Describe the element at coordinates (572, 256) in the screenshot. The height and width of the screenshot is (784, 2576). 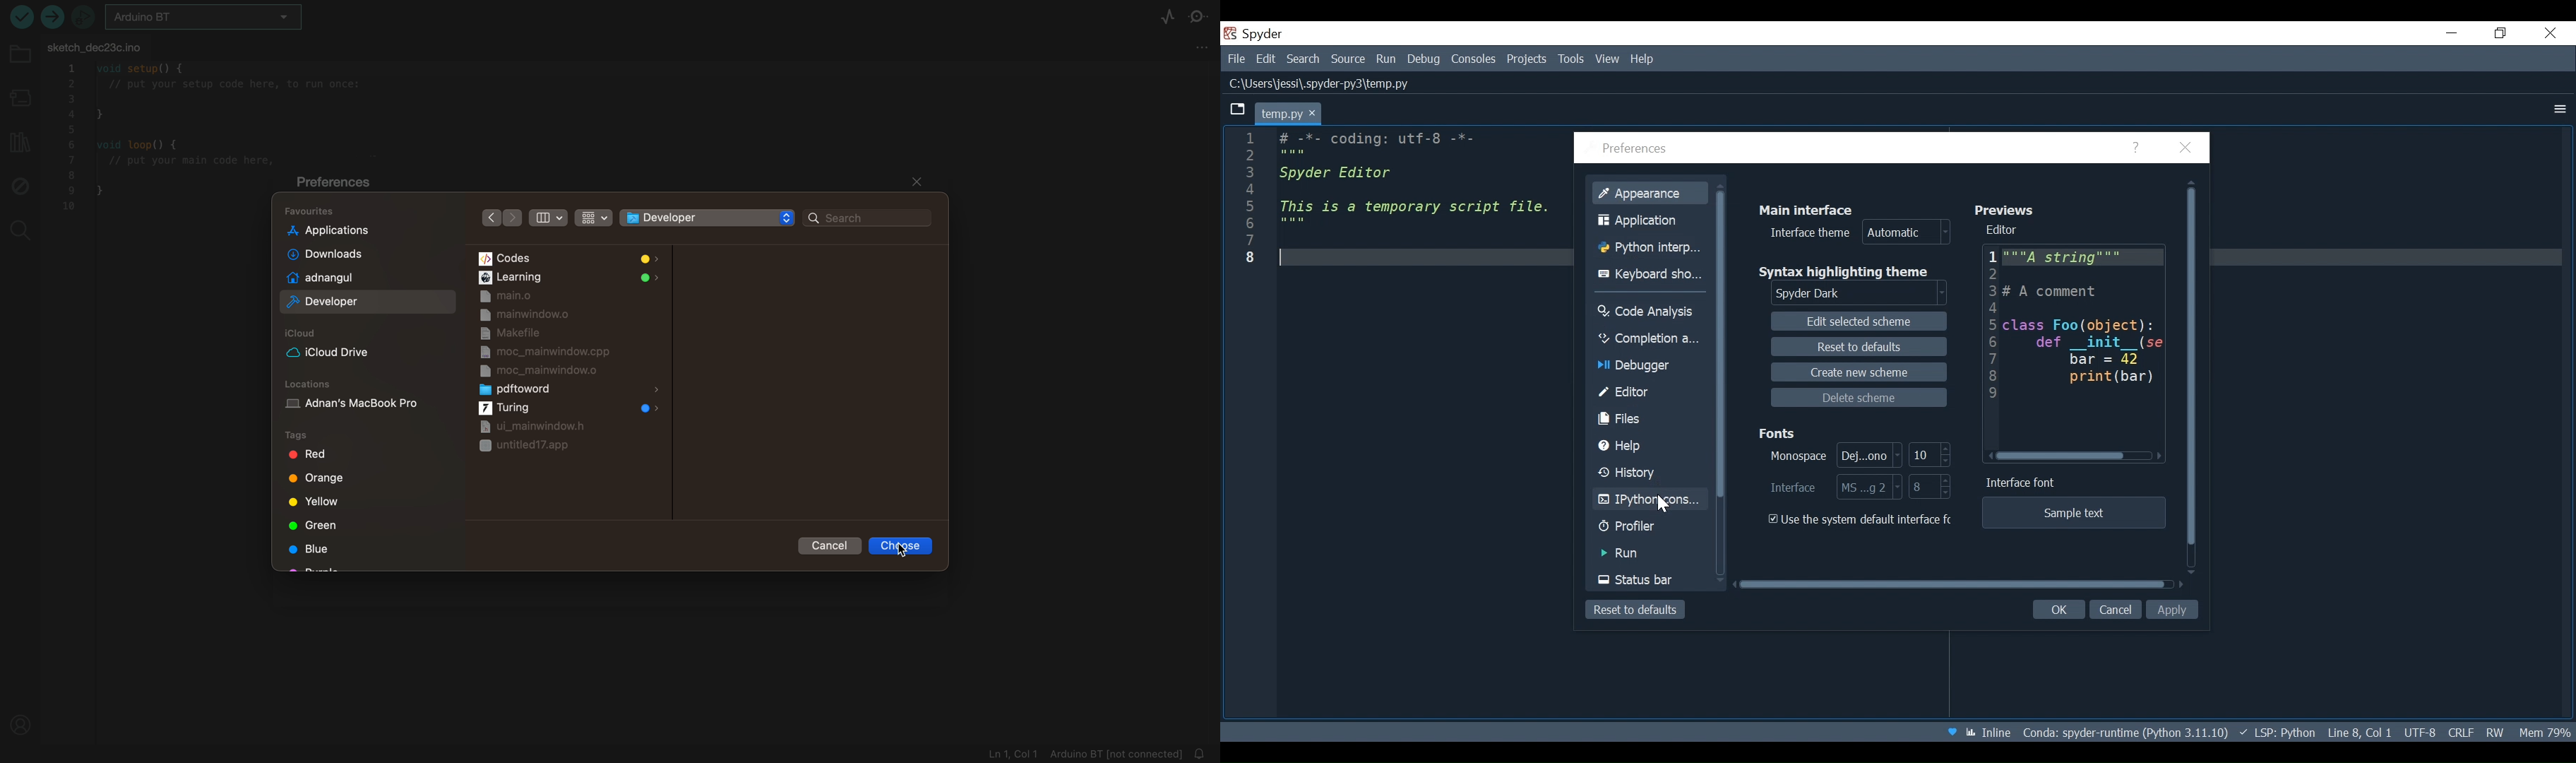
I see `folders` at that location.